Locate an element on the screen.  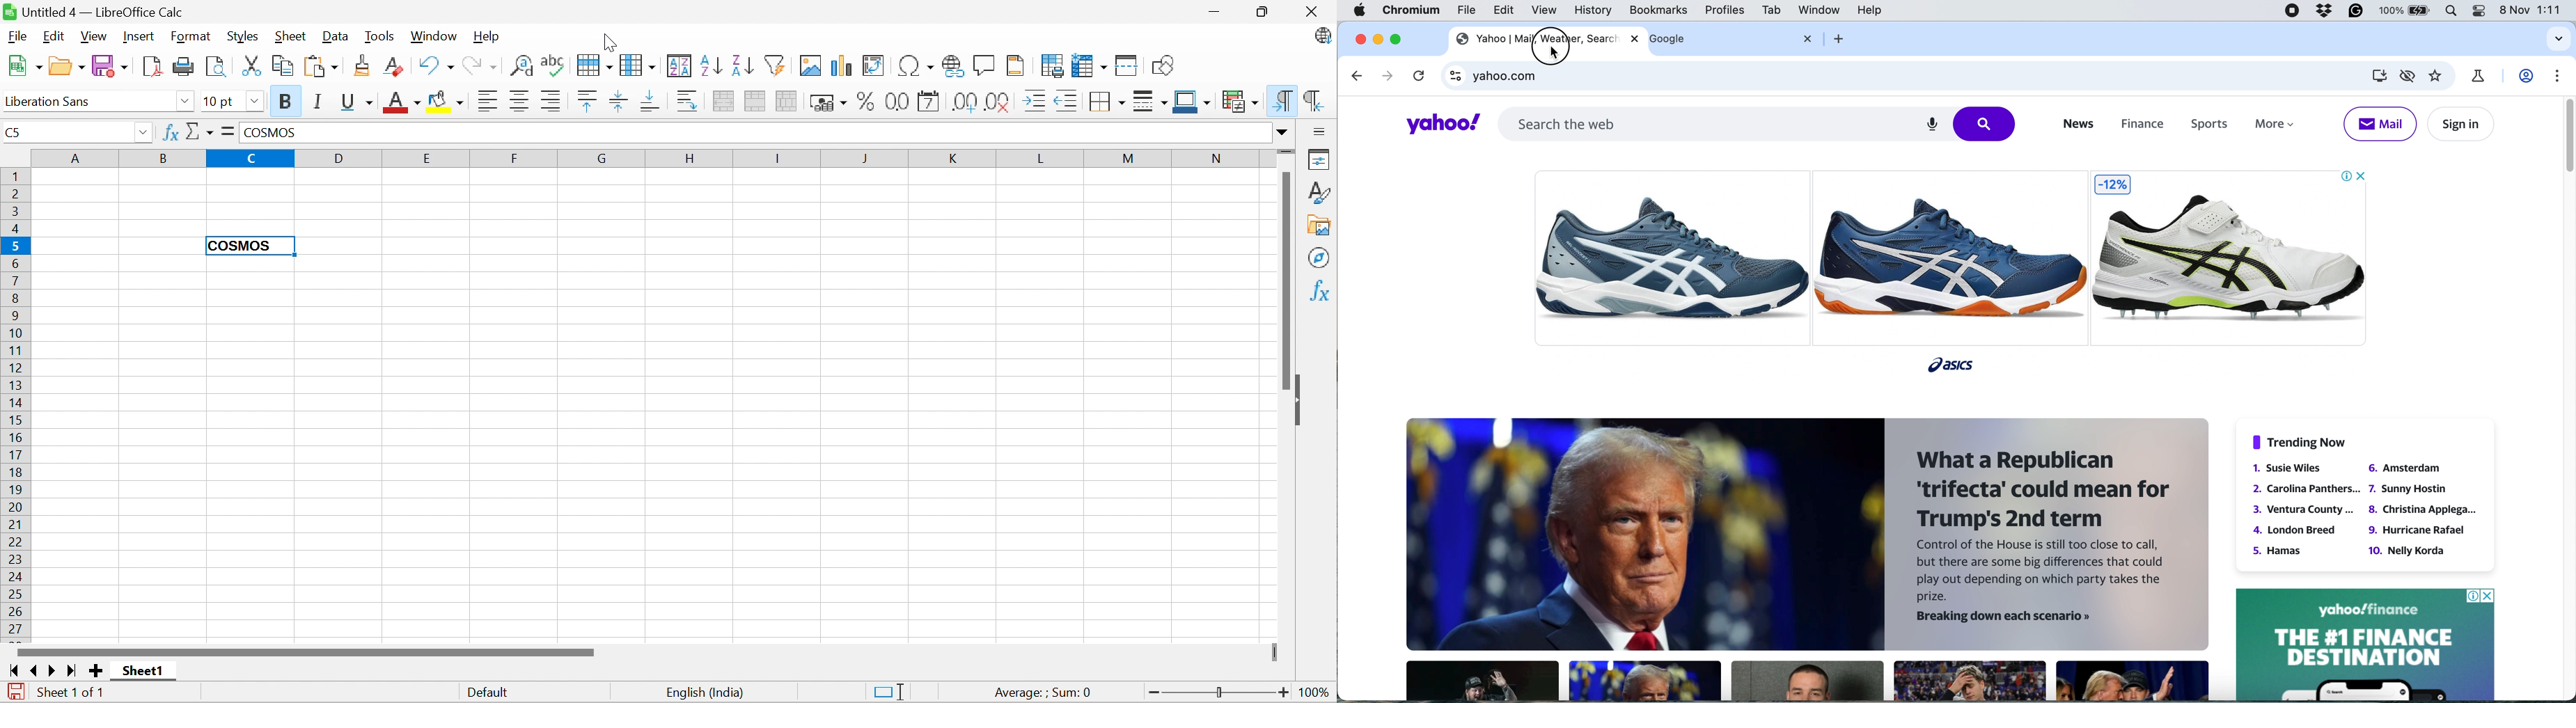
Insert Chart is located at coordinates (842, 67).